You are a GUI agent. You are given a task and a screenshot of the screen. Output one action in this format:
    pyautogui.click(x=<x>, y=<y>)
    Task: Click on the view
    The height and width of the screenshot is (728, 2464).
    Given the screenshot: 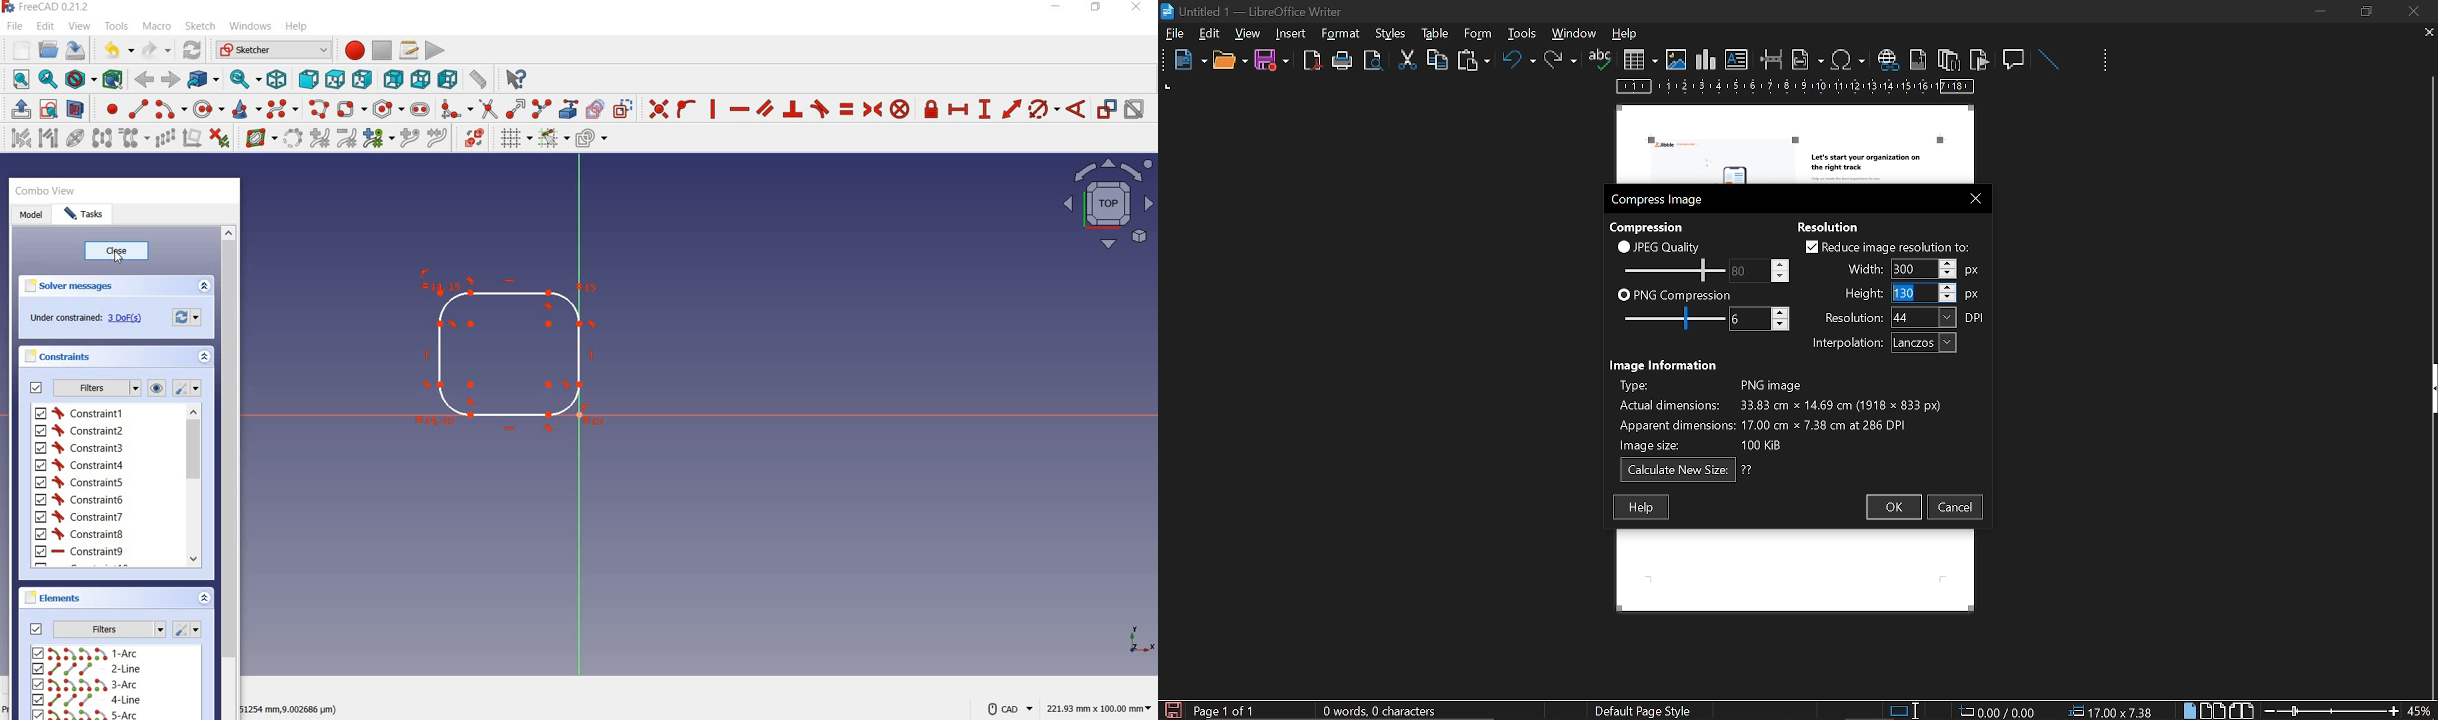 What is the action you would take?
    pyautogui.click(x=79, y=26)
    